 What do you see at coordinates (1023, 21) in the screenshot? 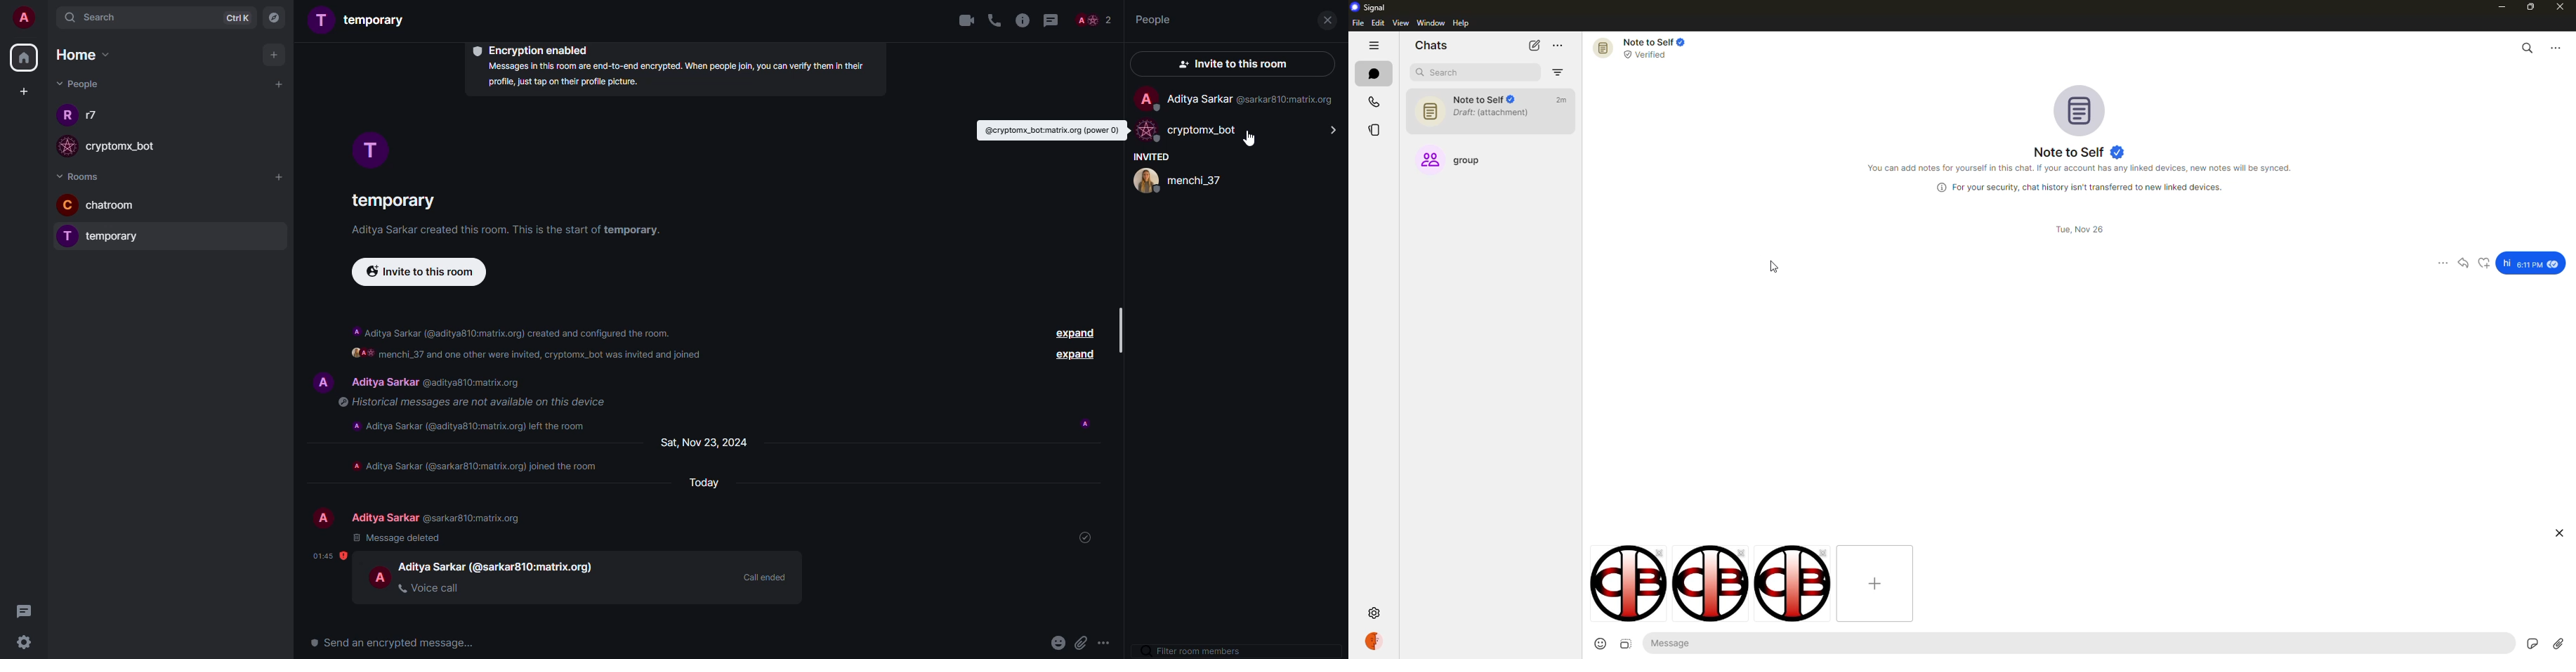
I see `info` at bounding box center [1023, 21].